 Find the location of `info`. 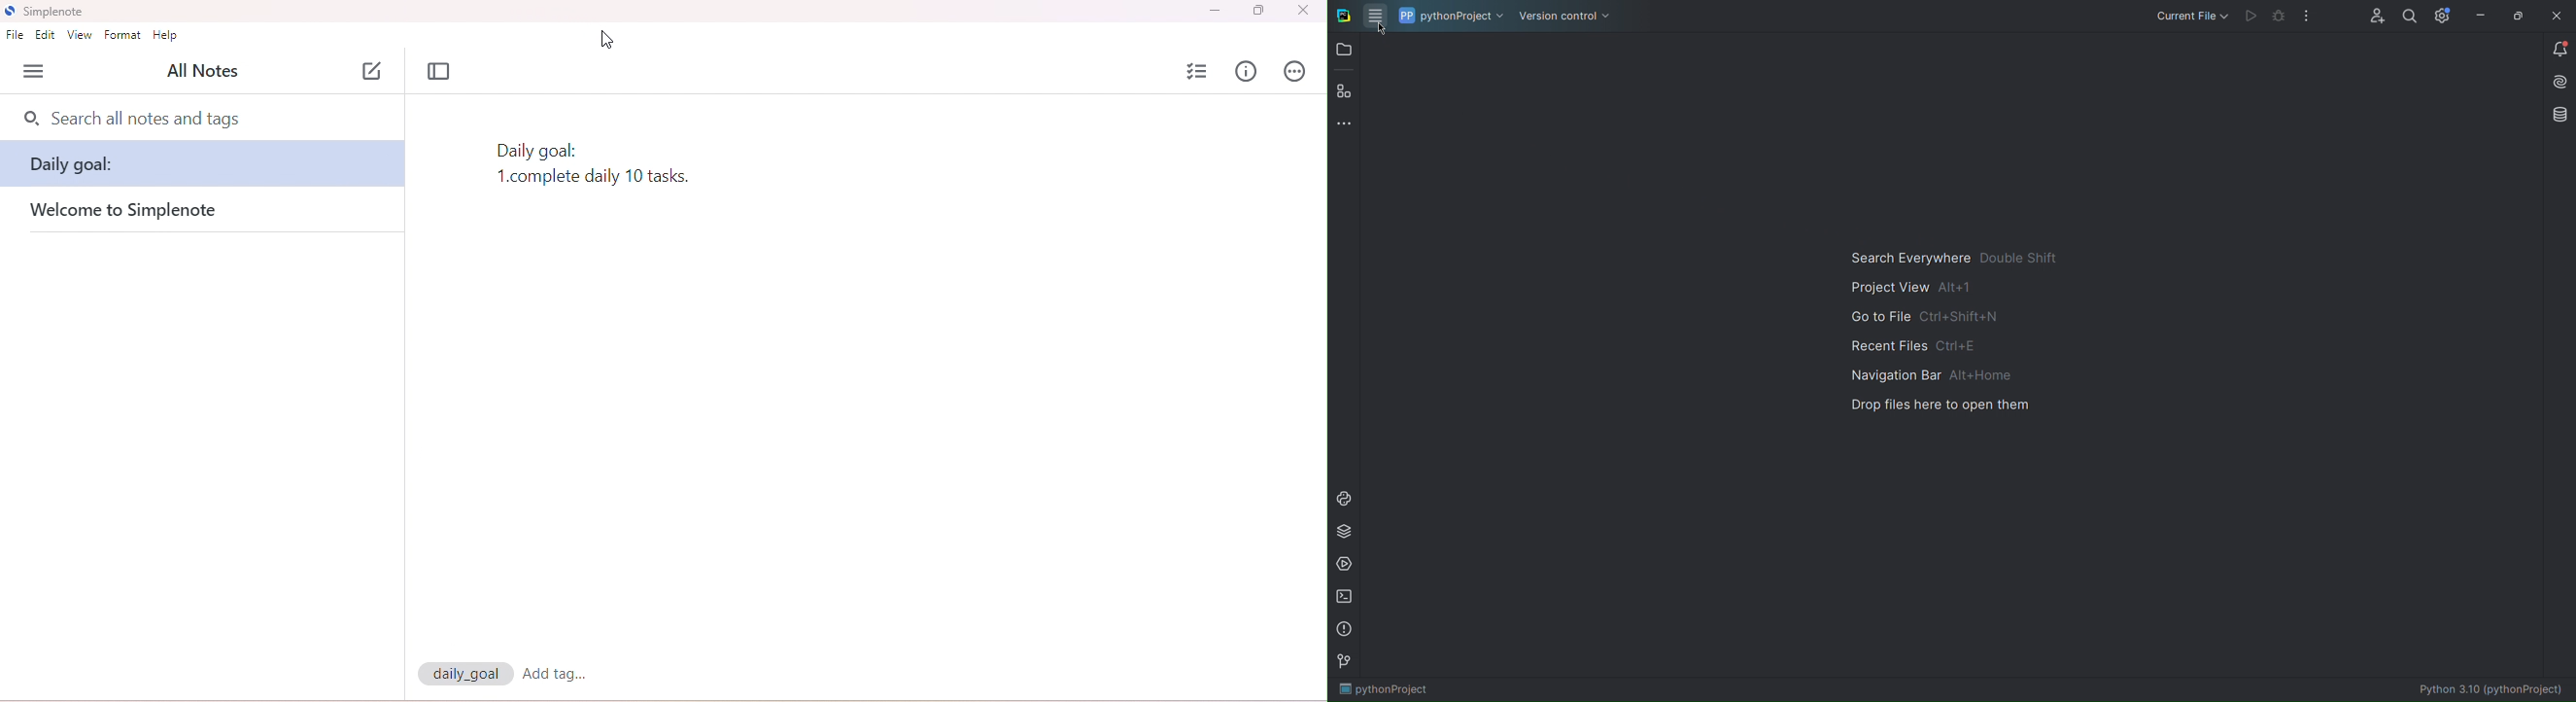

info is located at coordinates (1245, 71).